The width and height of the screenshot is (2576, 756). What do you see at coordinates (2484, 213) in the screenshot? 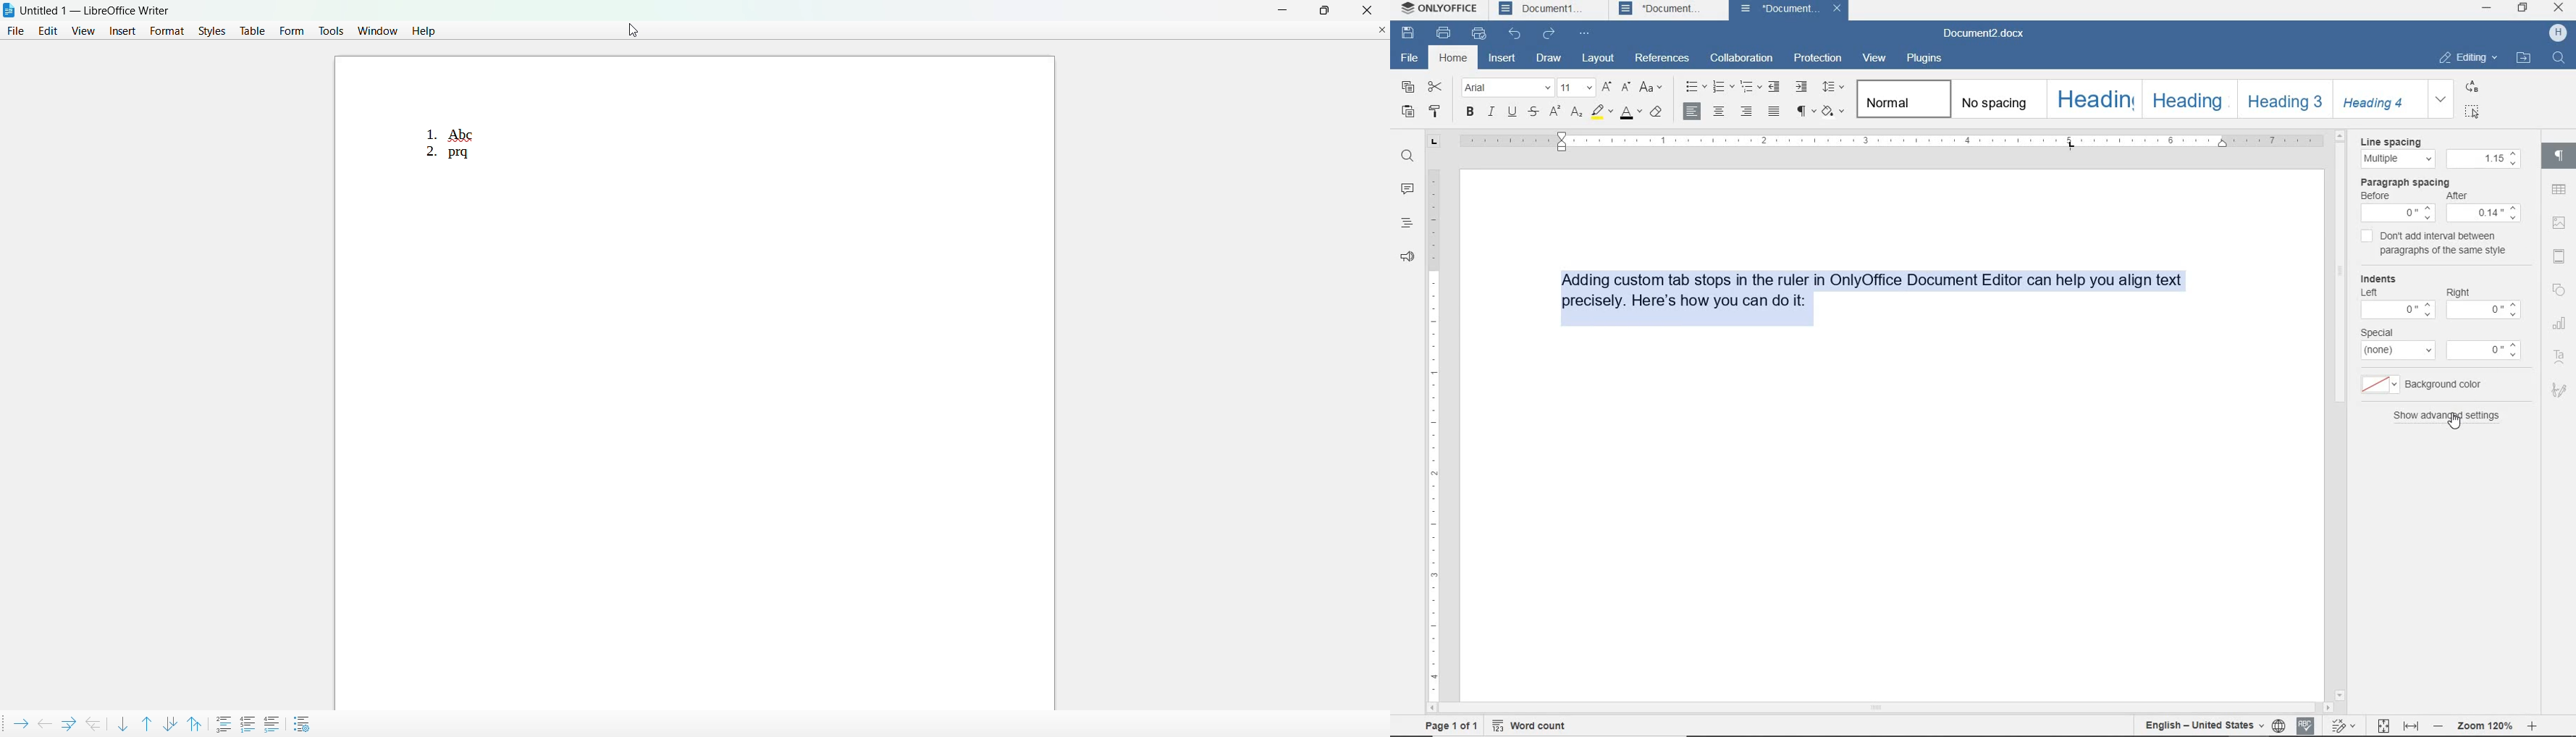
I see `` at bounding box center [2484, 213].